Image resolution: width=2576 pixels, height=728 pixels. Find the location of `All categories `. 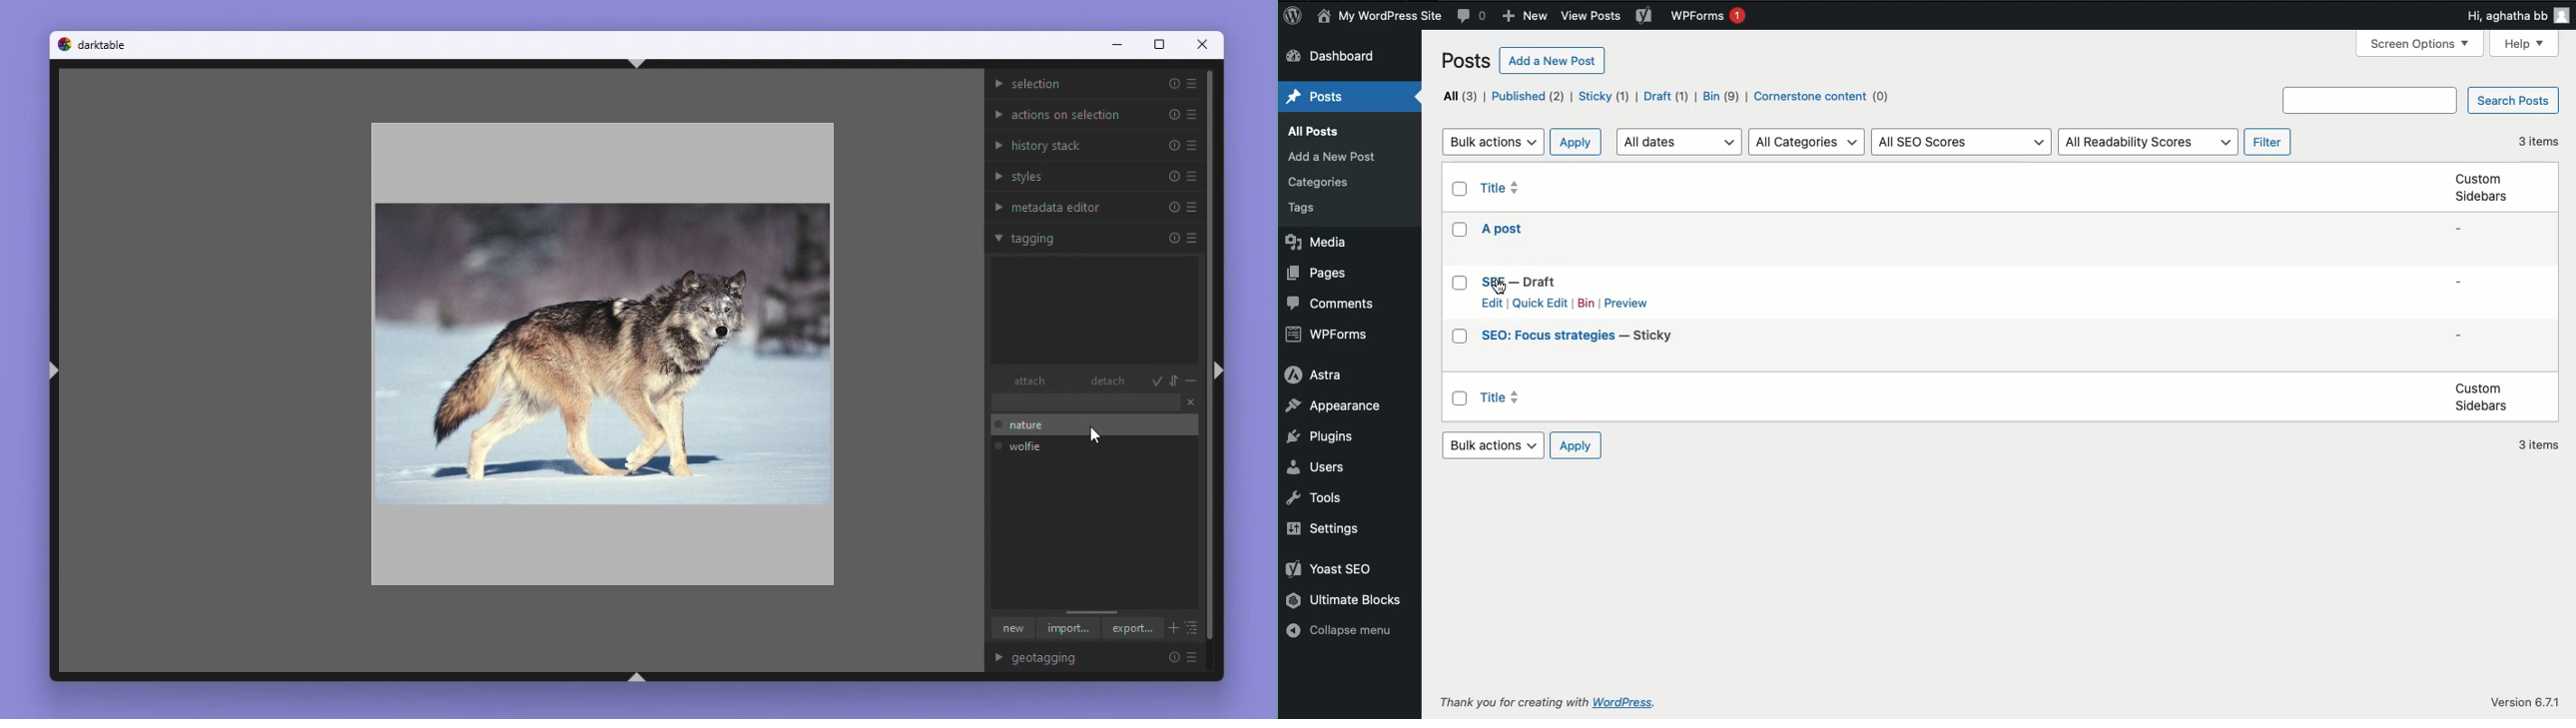

All categories  is located at coordinates (1809, 141).